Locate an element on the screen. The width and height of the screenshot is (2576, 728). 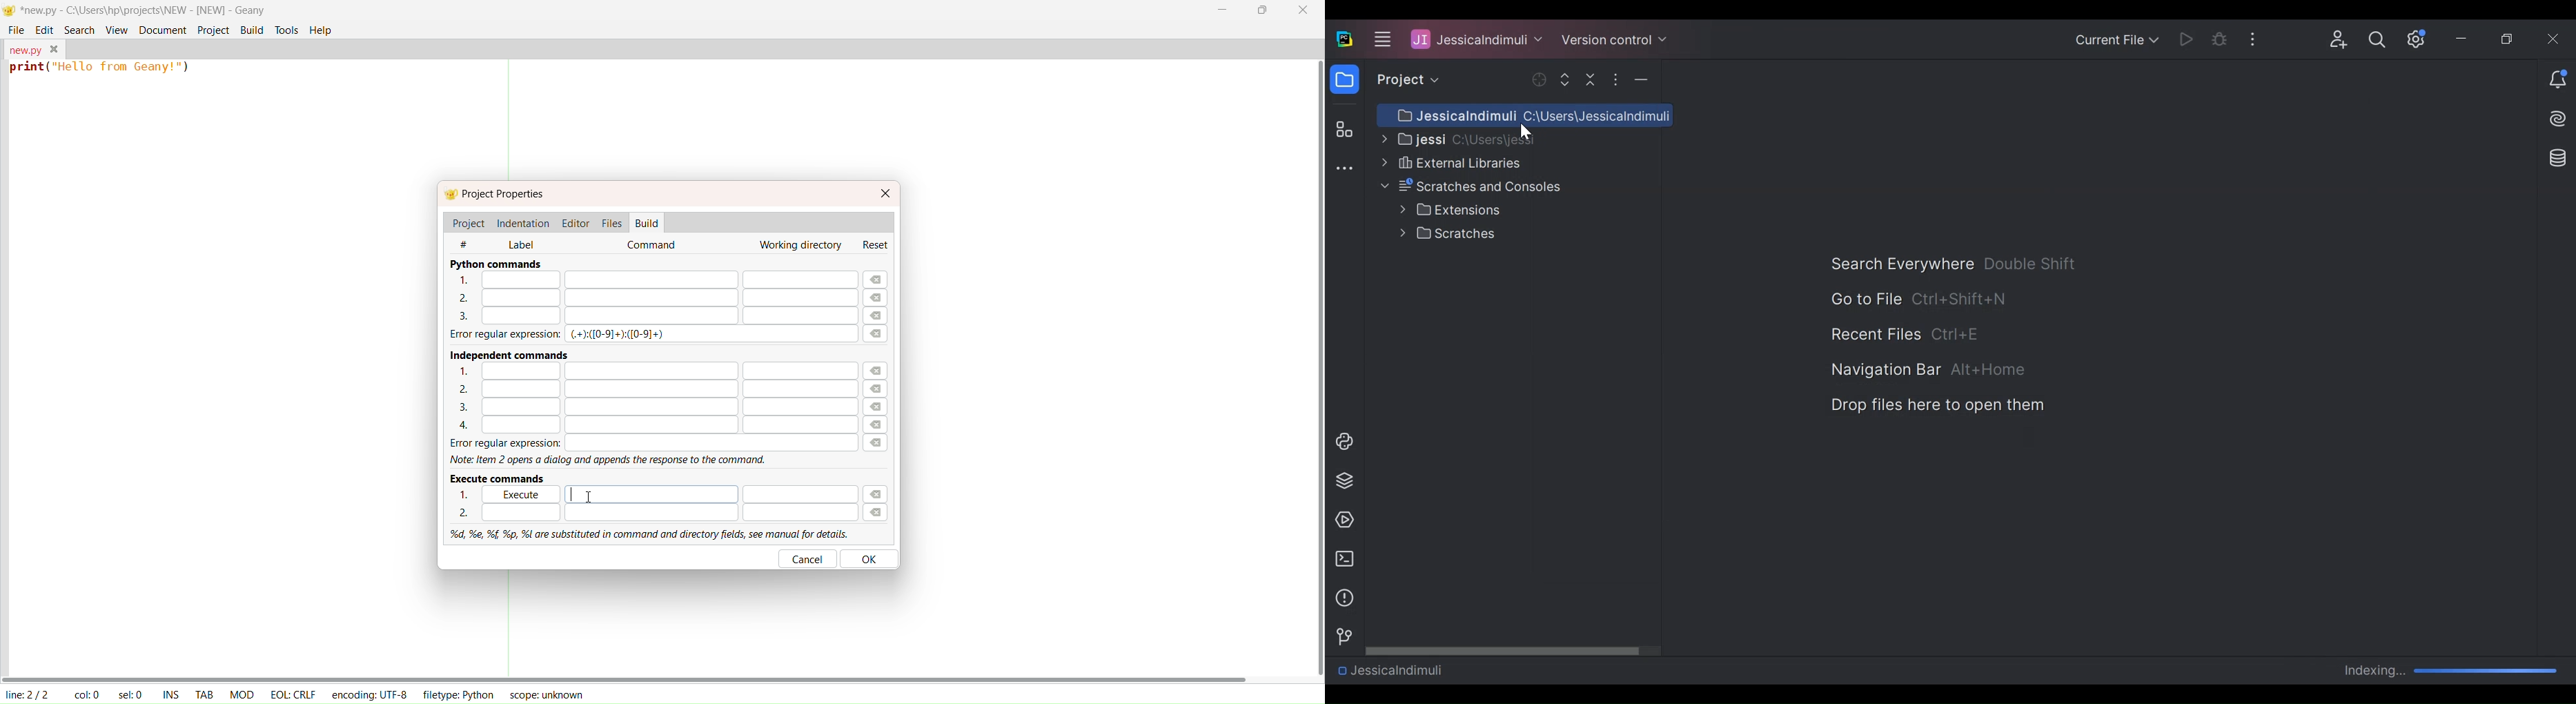
version control is located at coordinates (1341, 637).